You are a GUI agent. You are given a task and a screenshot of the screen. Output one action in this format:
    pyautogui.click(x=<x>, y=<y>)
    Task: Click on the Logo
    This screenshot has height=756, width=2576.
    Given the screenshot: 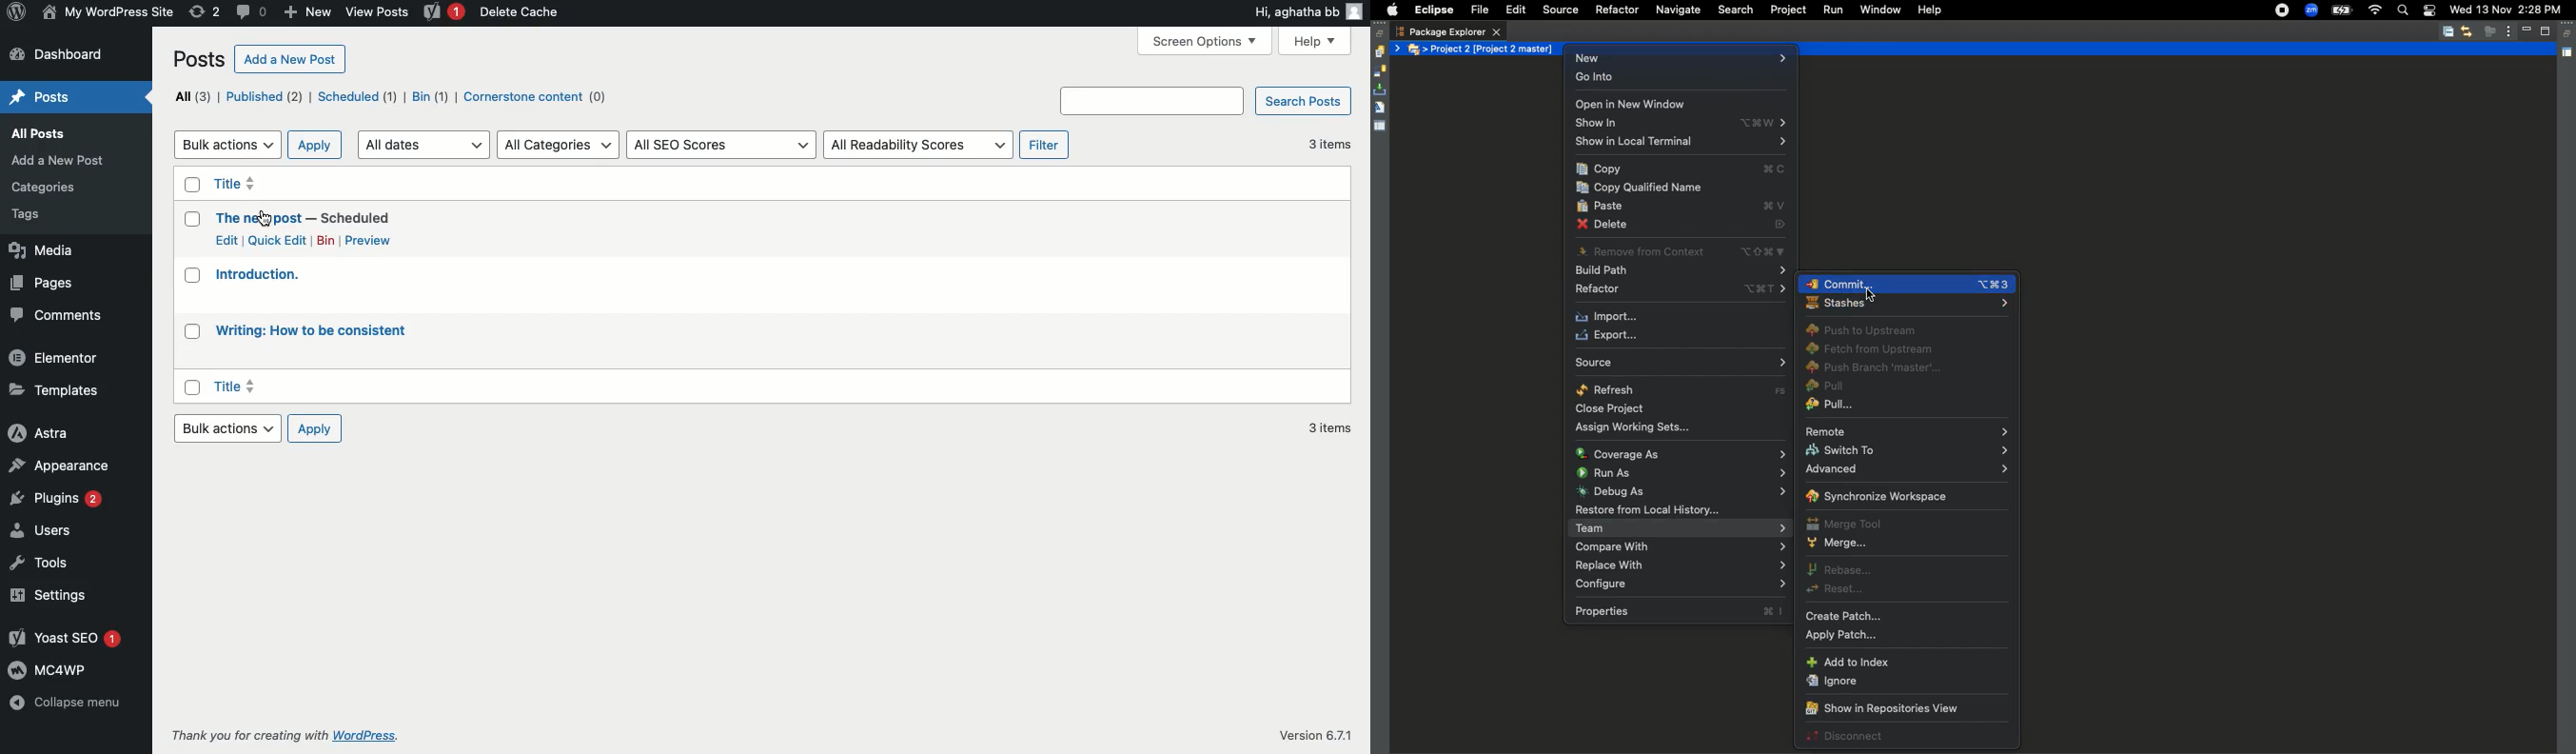 What is the action you would take?
    pyautogui.click(x=17, y=13)
    